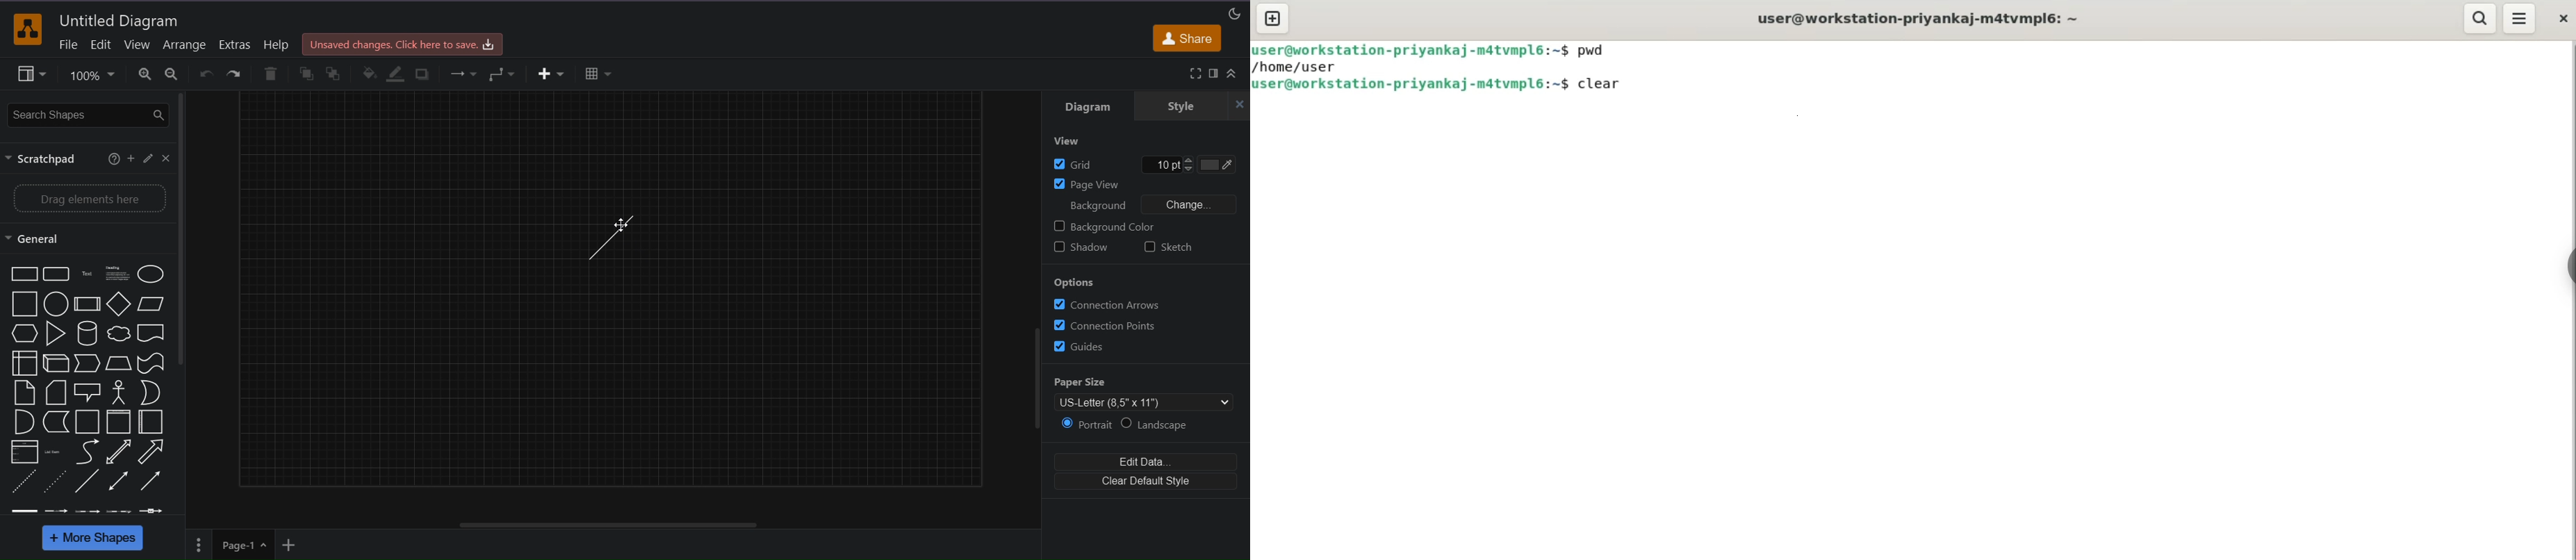  What do you see at coordinates (1163, 425) in the screenshot?
I see `landscape` at bounding box center [1163, 425].